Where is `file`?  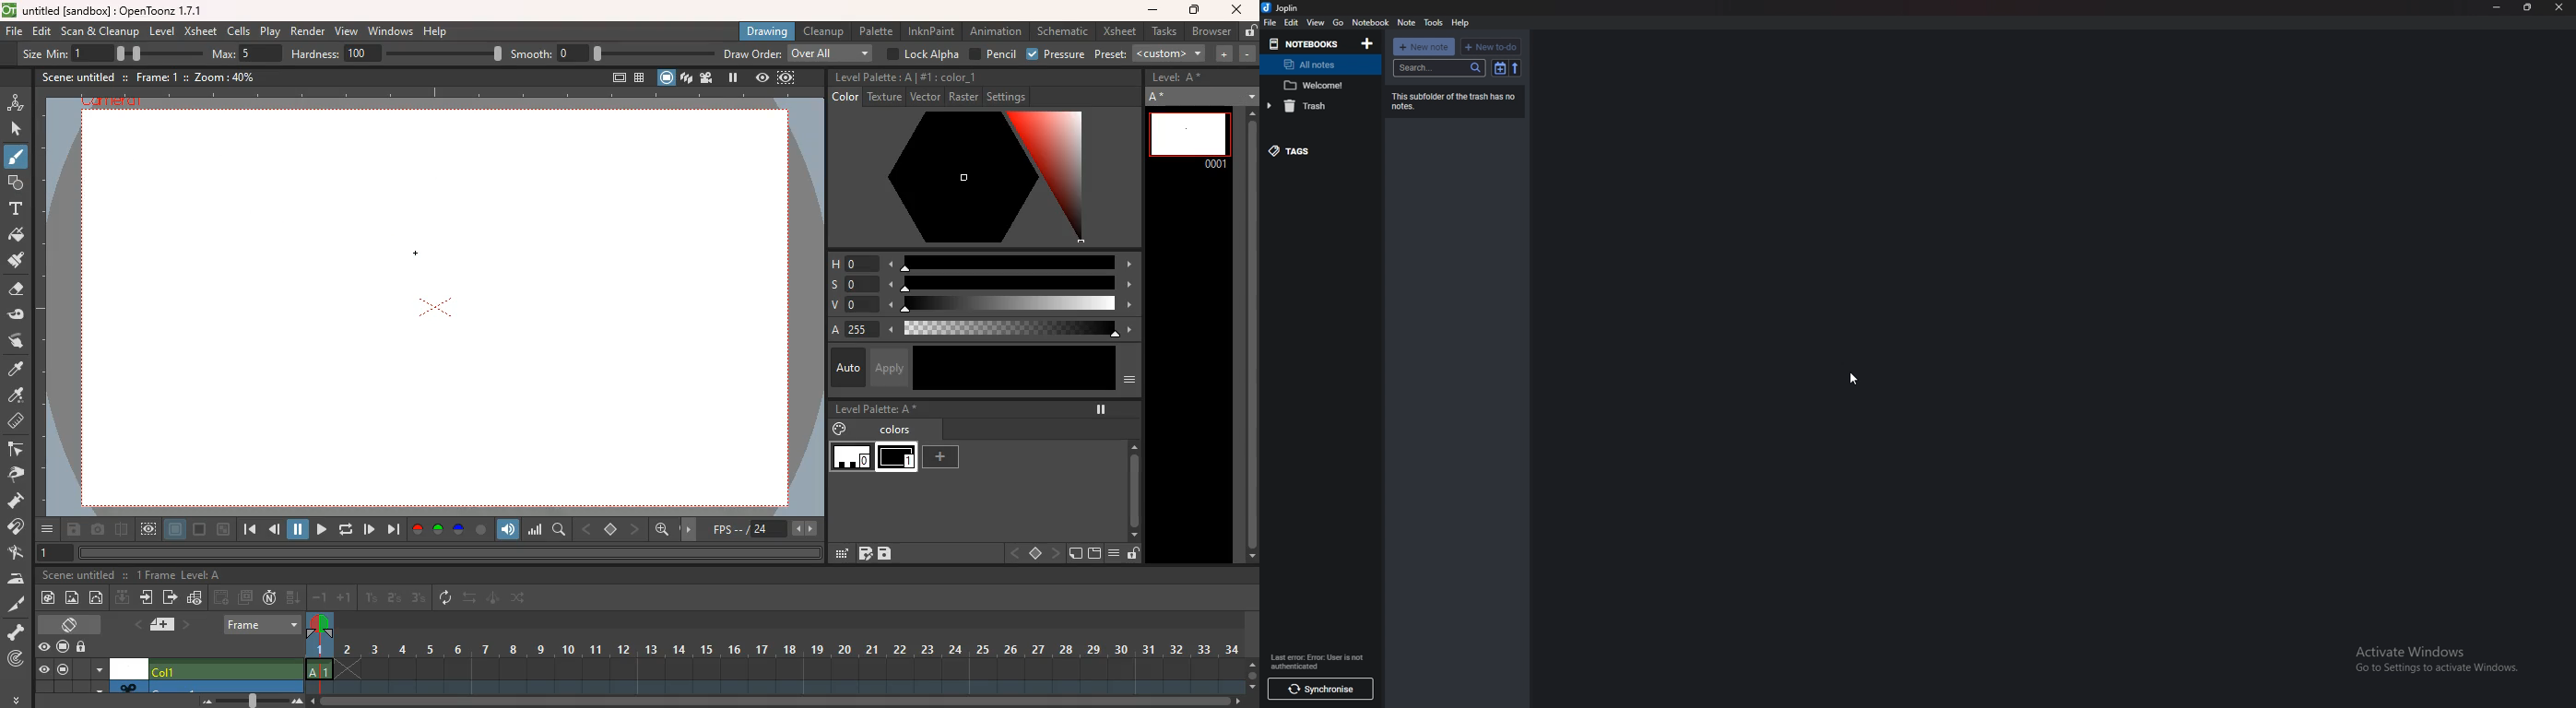
file is located at coordinates (1270, 23).